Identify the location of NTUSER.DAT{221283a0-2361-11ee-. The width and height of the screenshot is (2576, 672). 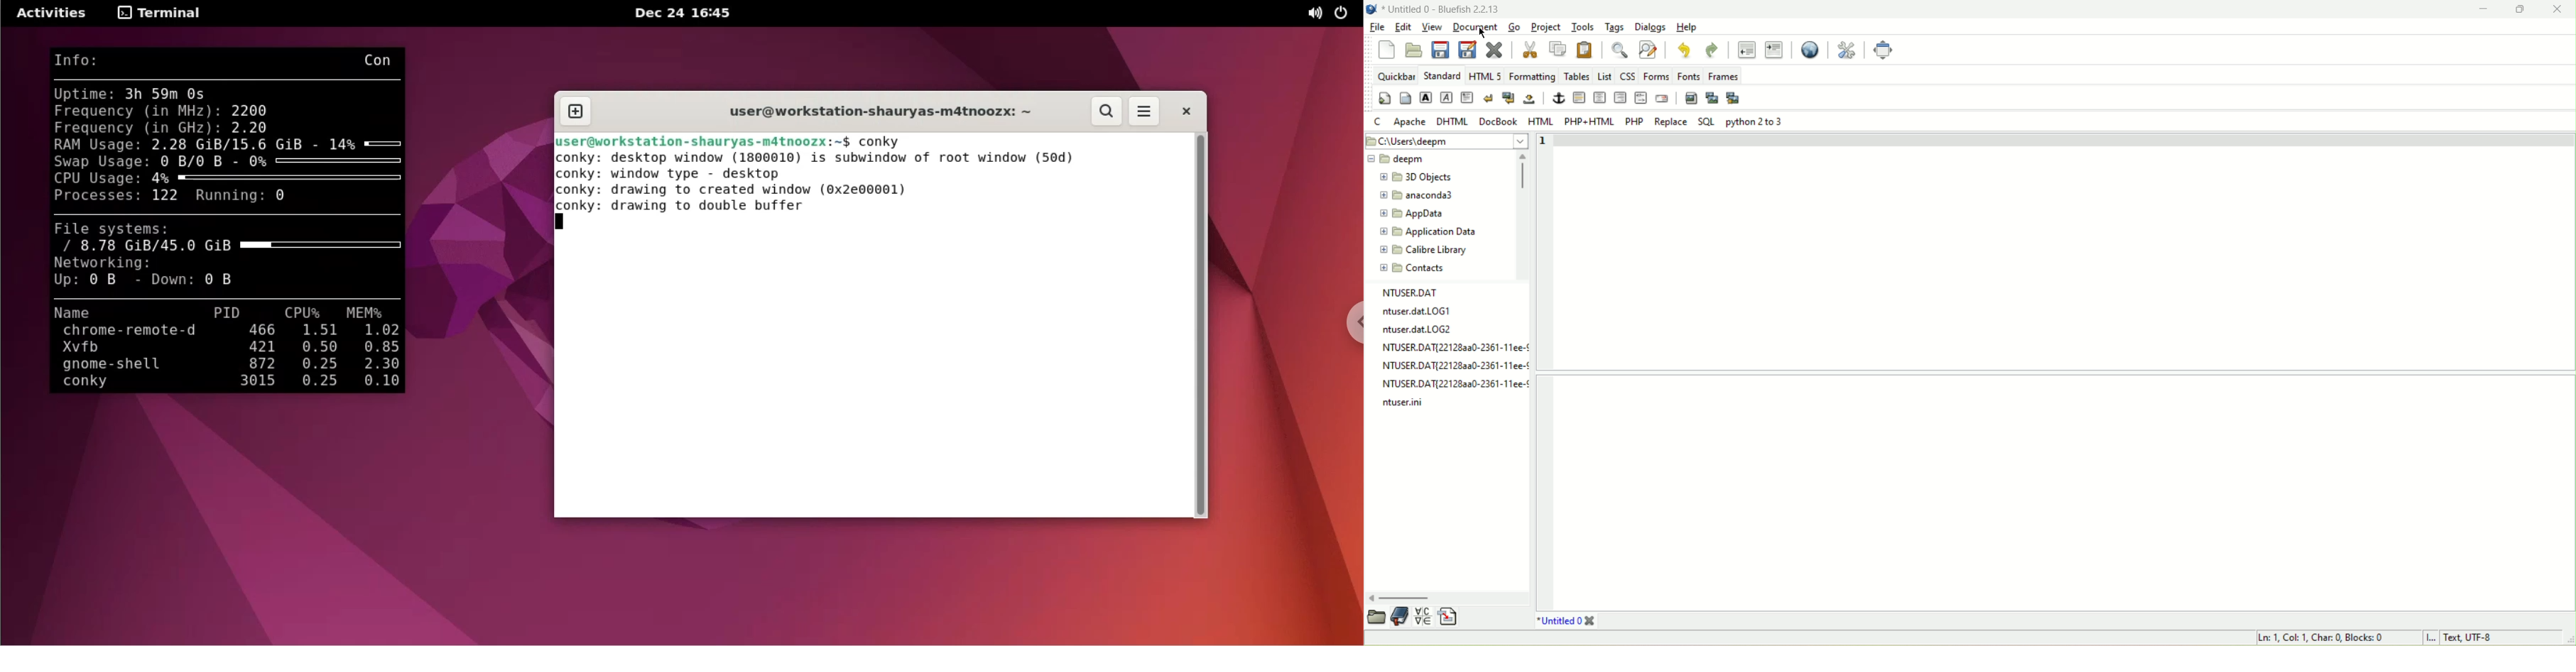
(1450, 365).